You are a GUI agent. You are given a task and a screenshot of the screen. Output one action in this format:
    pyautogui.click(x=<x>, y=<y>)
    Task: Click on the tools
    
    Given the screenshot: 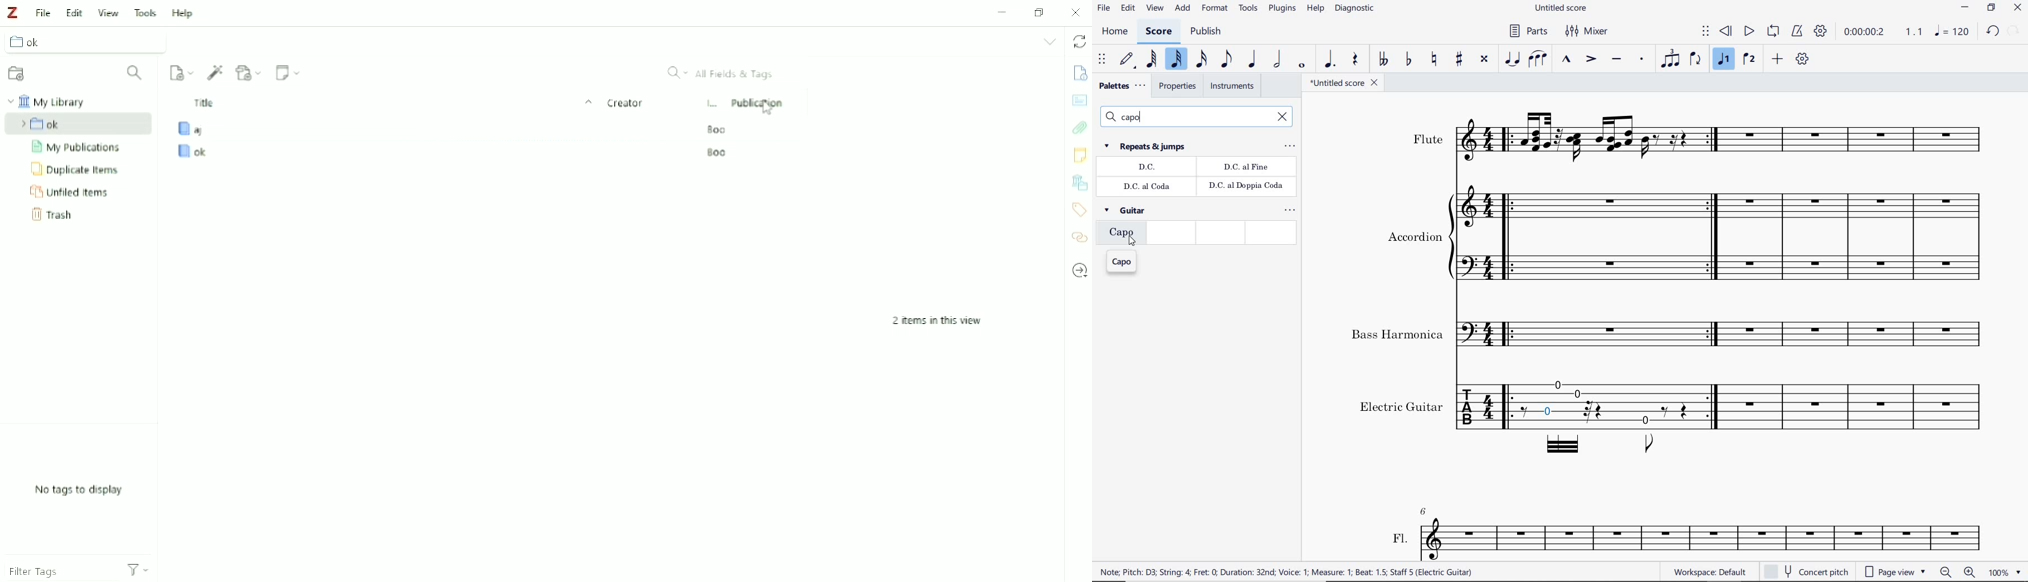 What is the action you would take?
    pyautogui.click(x=1248, y=11)
    